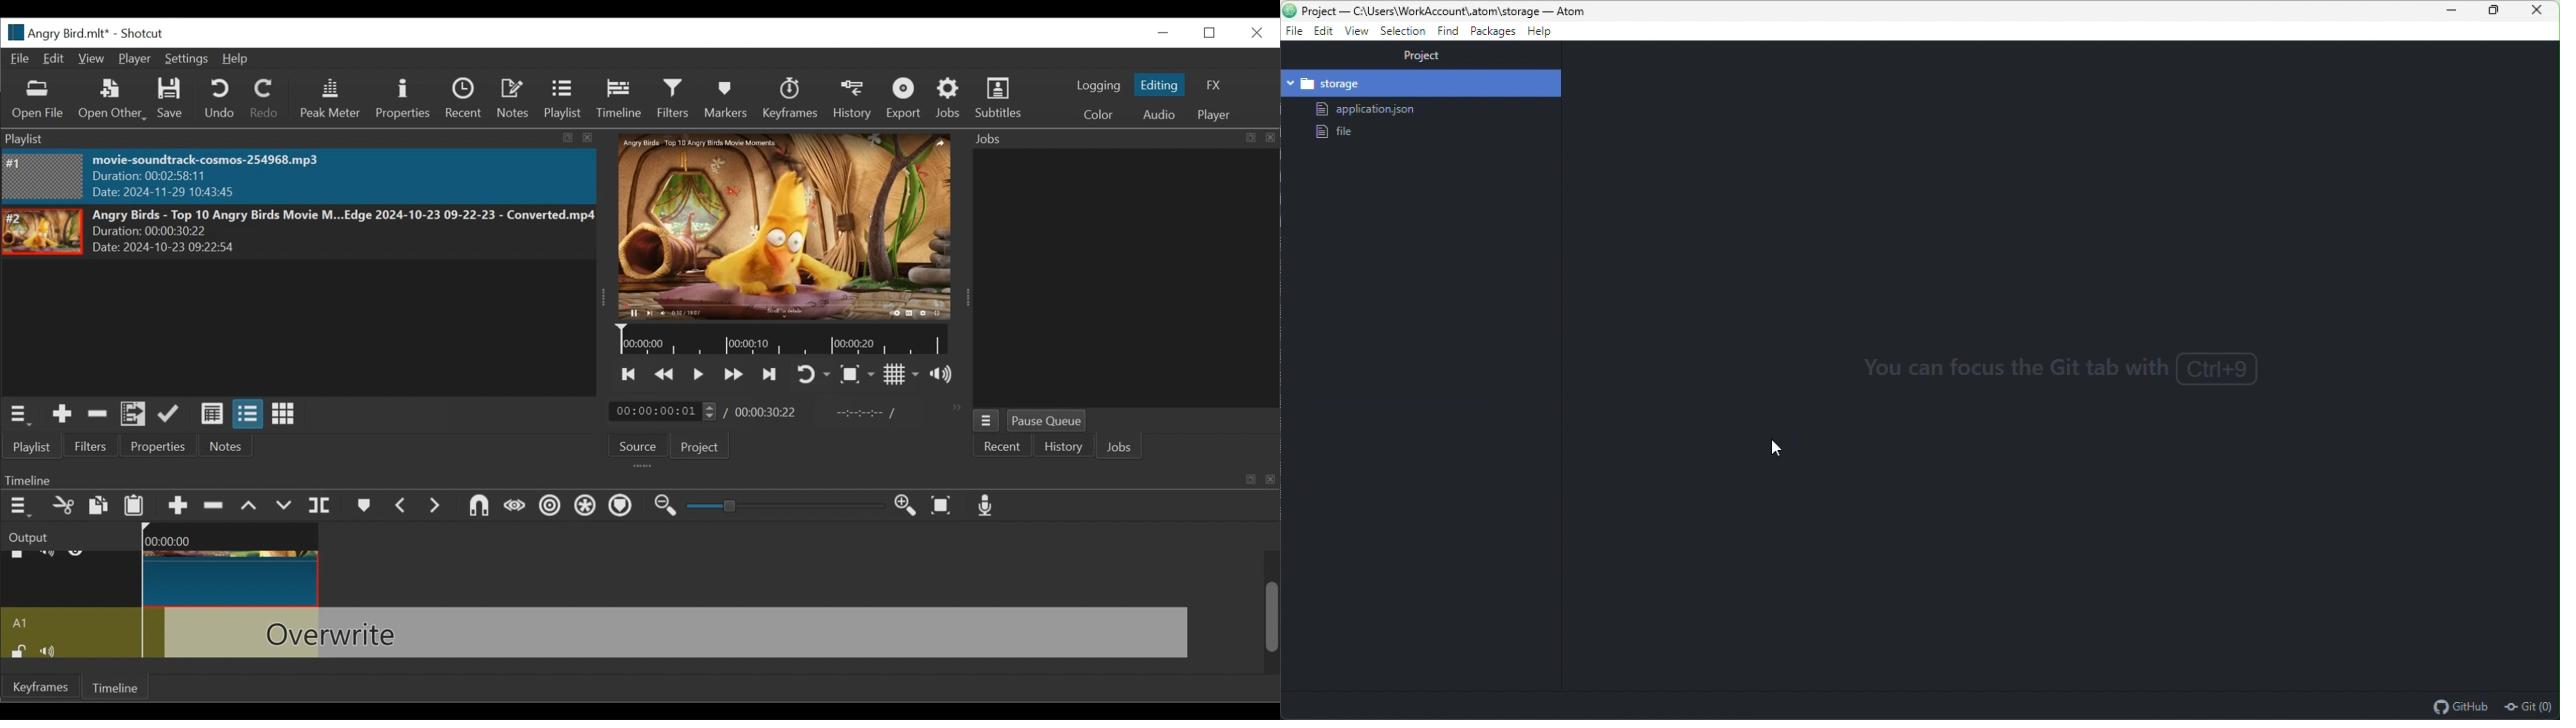 This screenshot has height=728, width=2576. I want to click on Audio, so click(1159, 114).